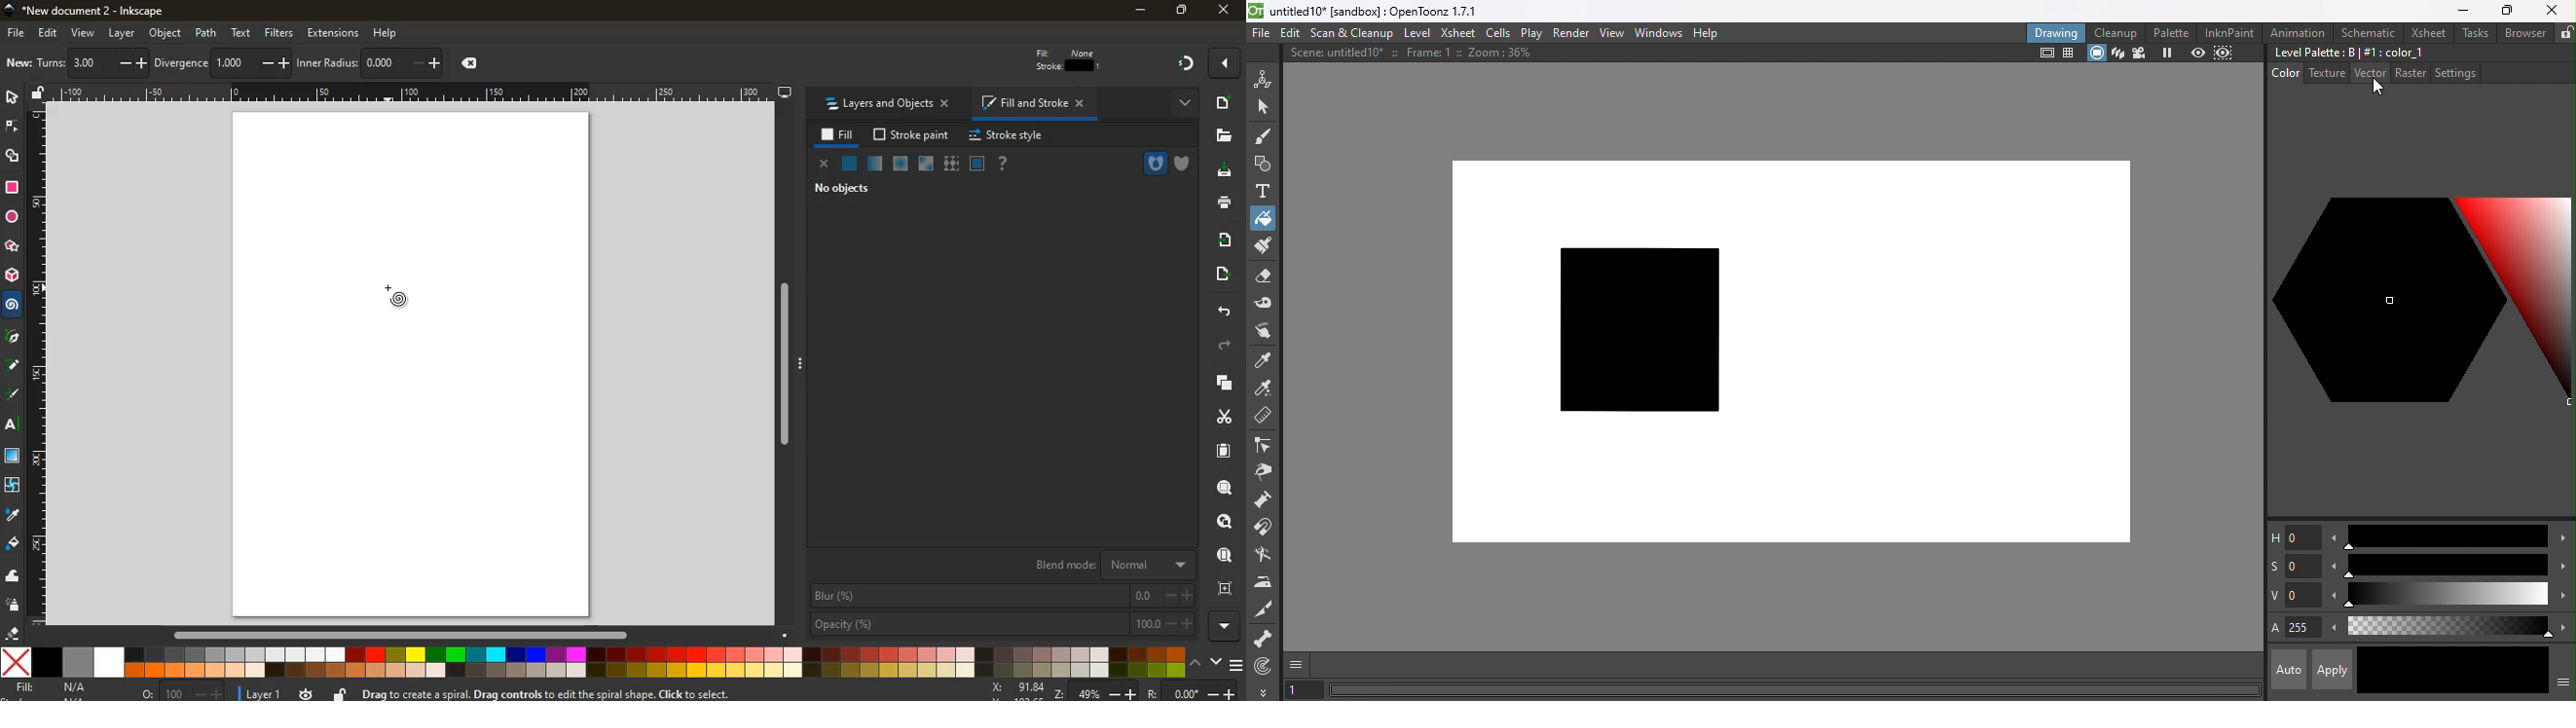  What do you see at coordinates (1225, 9) in the screenshot?
I see `close` at bounding box center [1225, 9].